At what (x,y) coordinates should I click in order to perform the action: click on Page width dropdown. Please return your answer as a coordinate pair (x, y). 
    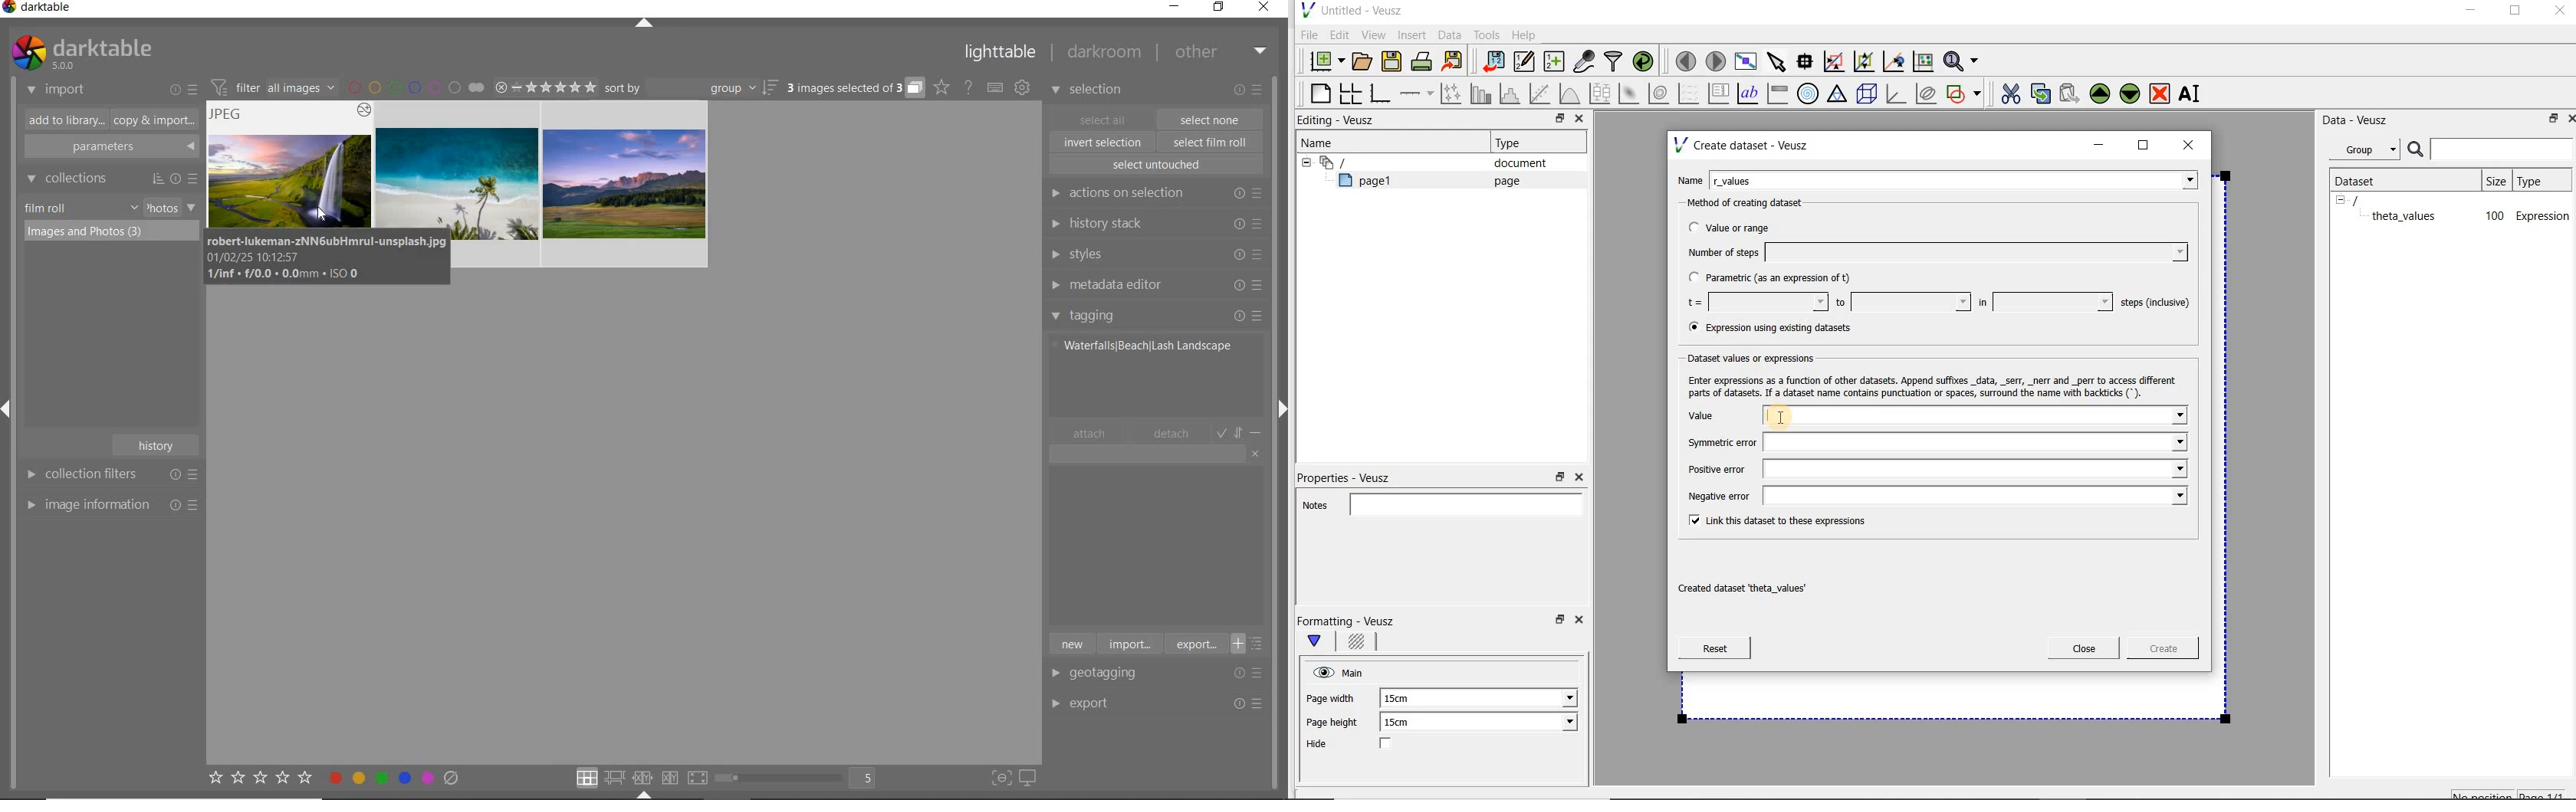
    Looking at the image, I should click on (1552, 698).